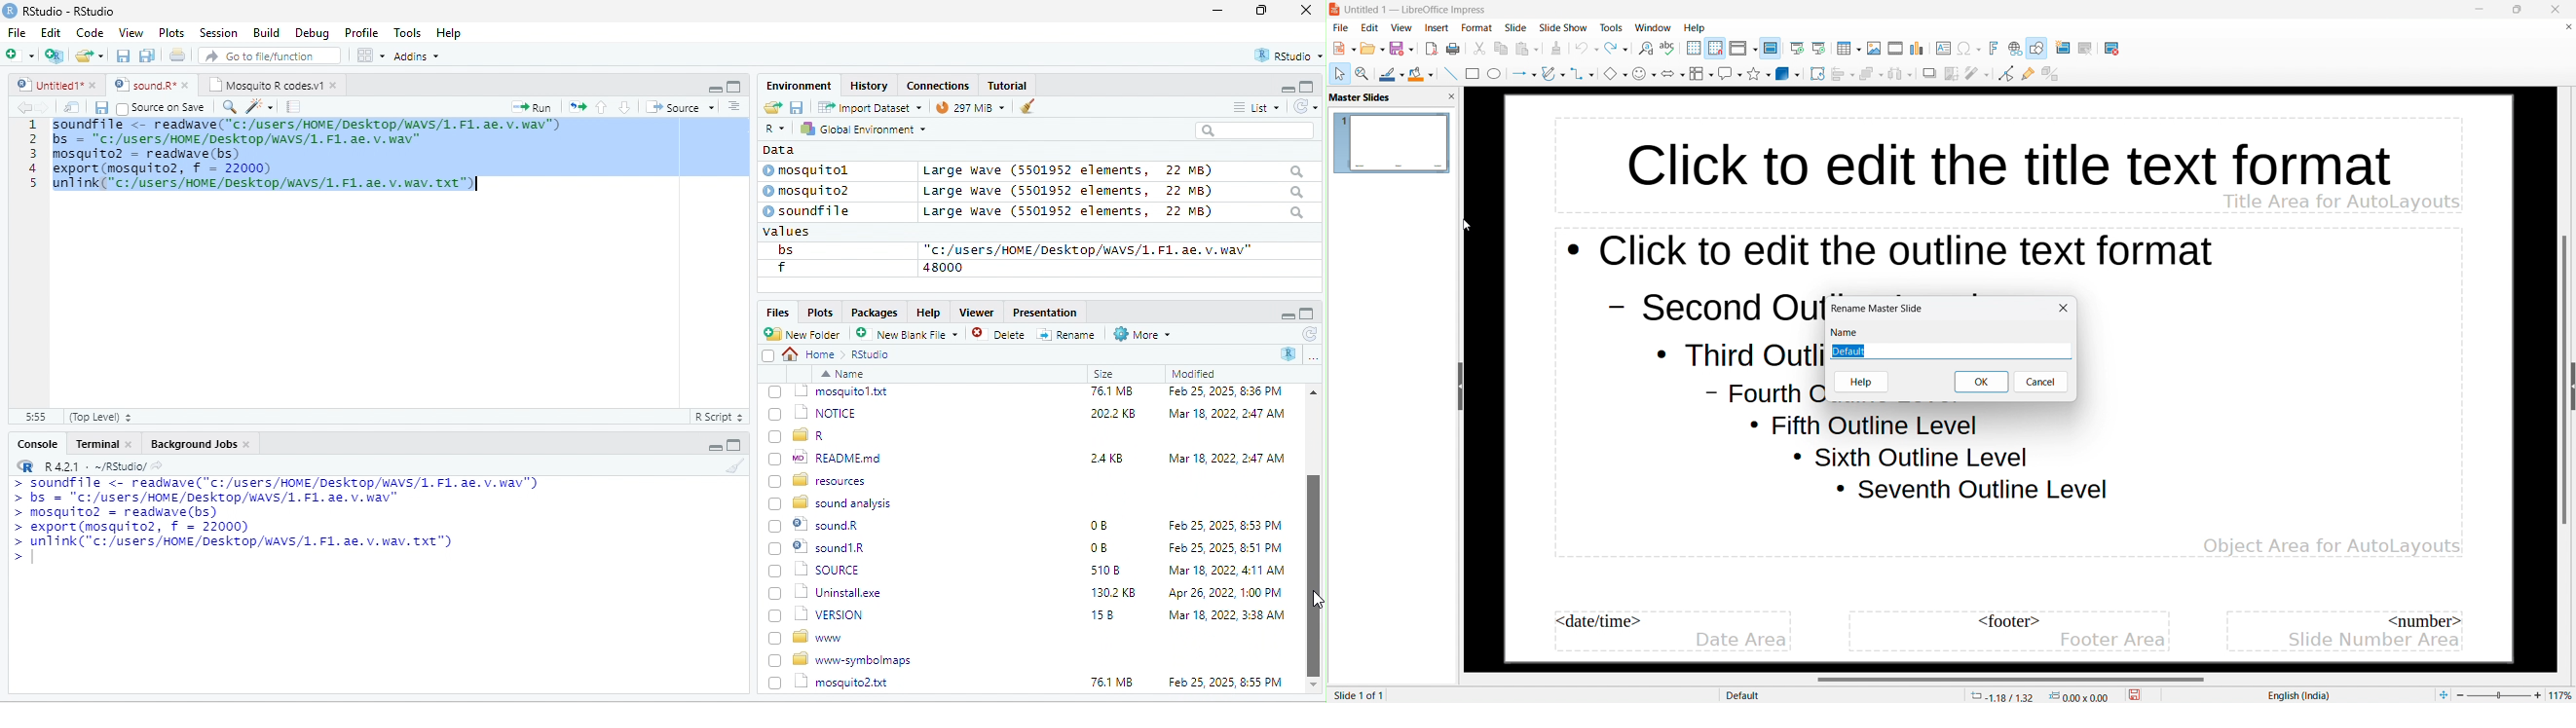 Image resolution: width=2576 pixels, height=728 pixels. I want to click on paste, so click(1526, 49).